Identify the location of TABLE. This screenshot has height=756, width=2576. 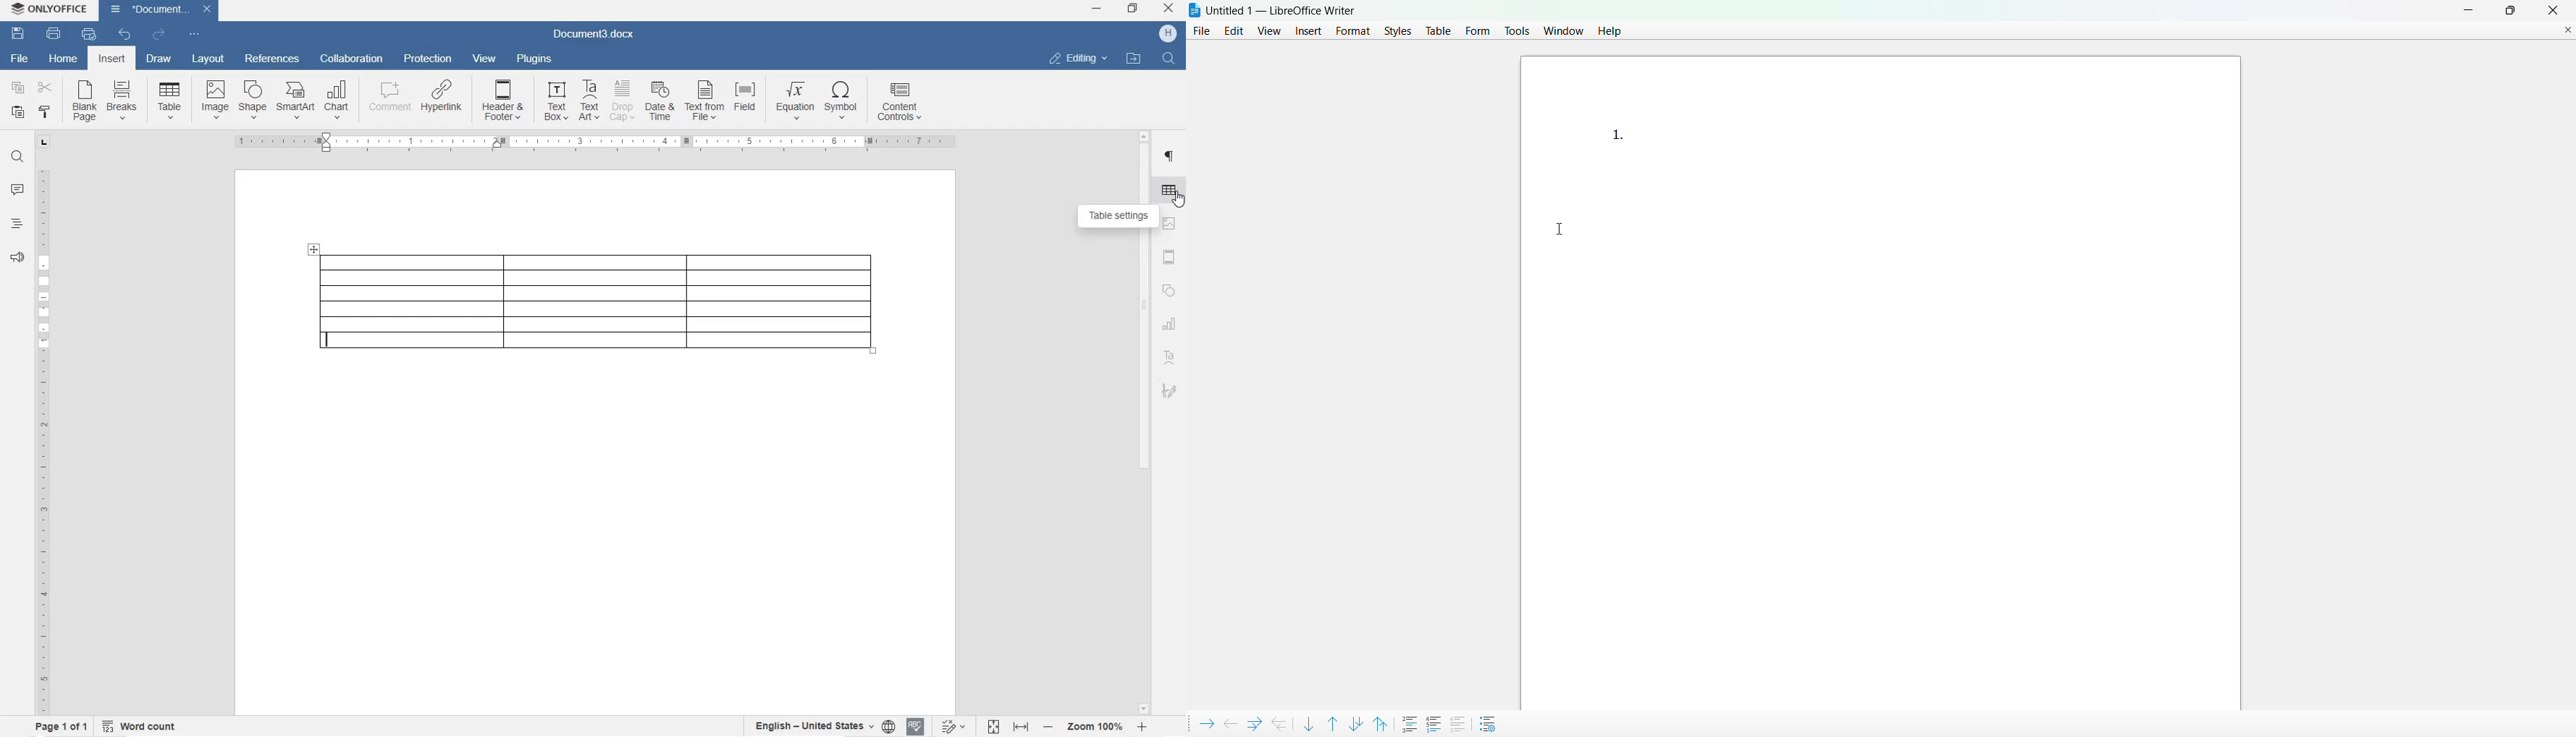
(169, 102).